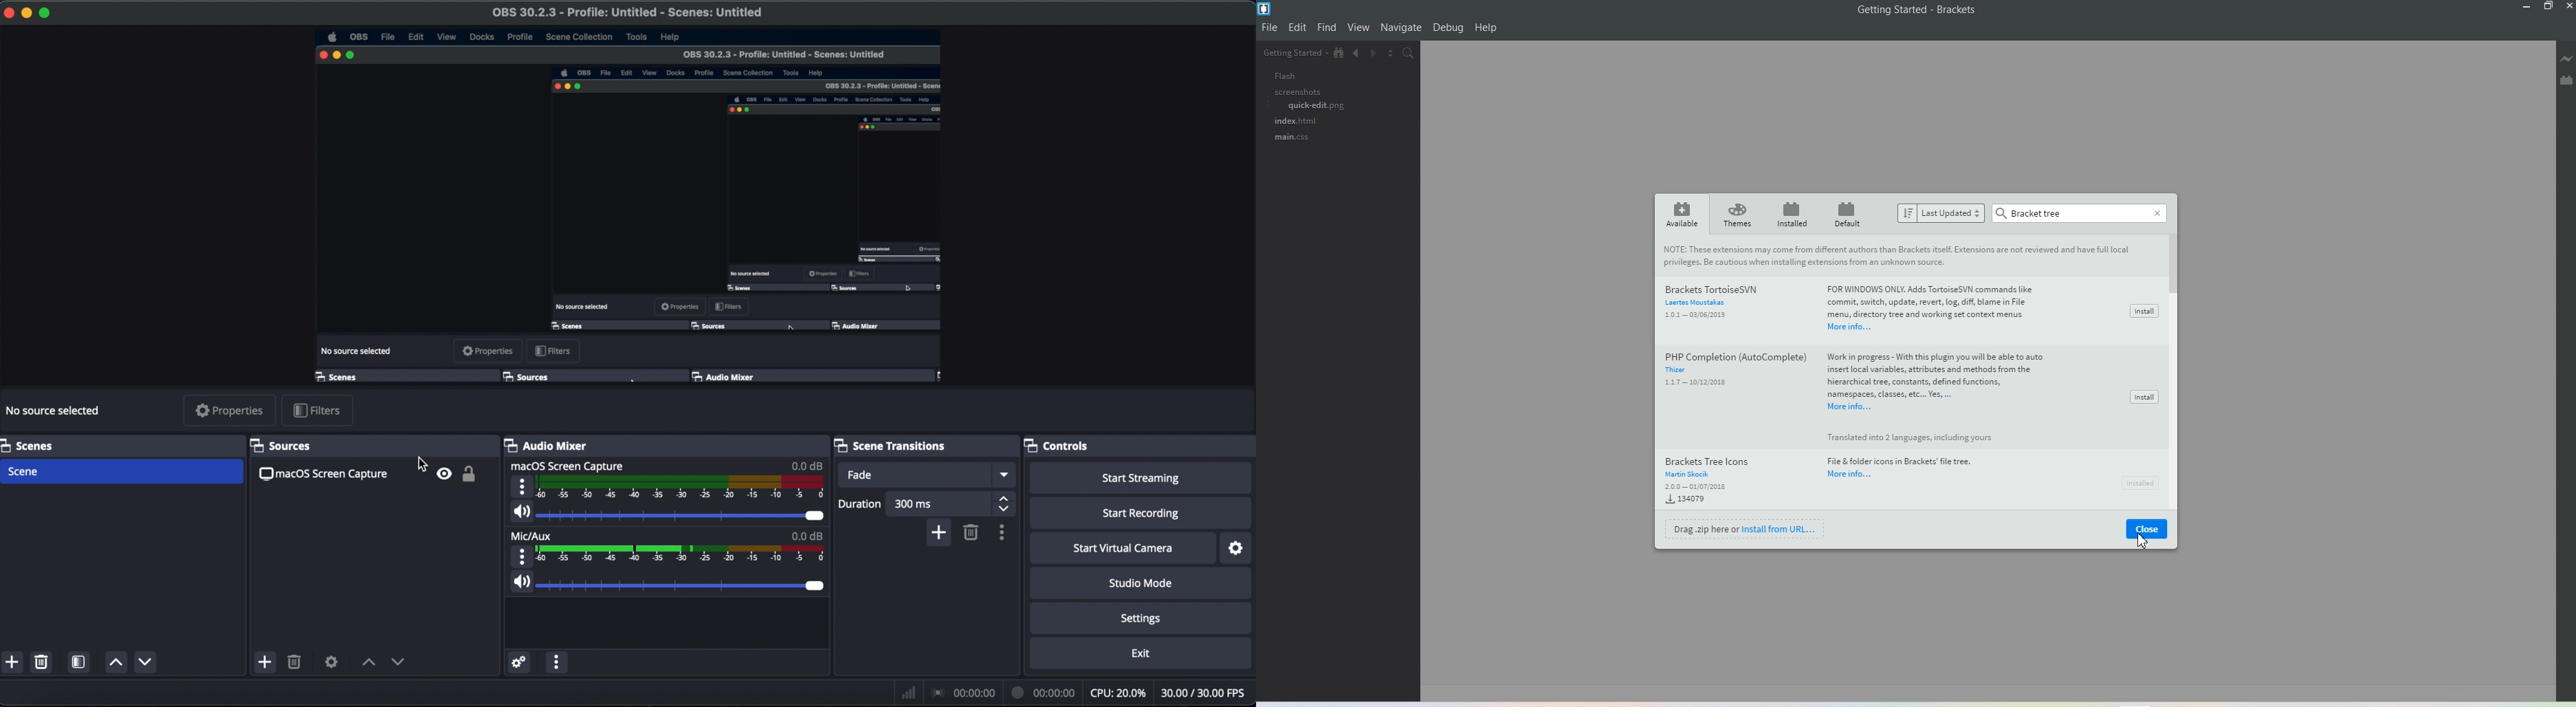 Image resolution: width=2576 pixels, height=728 pixels. Describe the element at coordinates (1145, 513) in the screenshot. I see `start recording` at that location.